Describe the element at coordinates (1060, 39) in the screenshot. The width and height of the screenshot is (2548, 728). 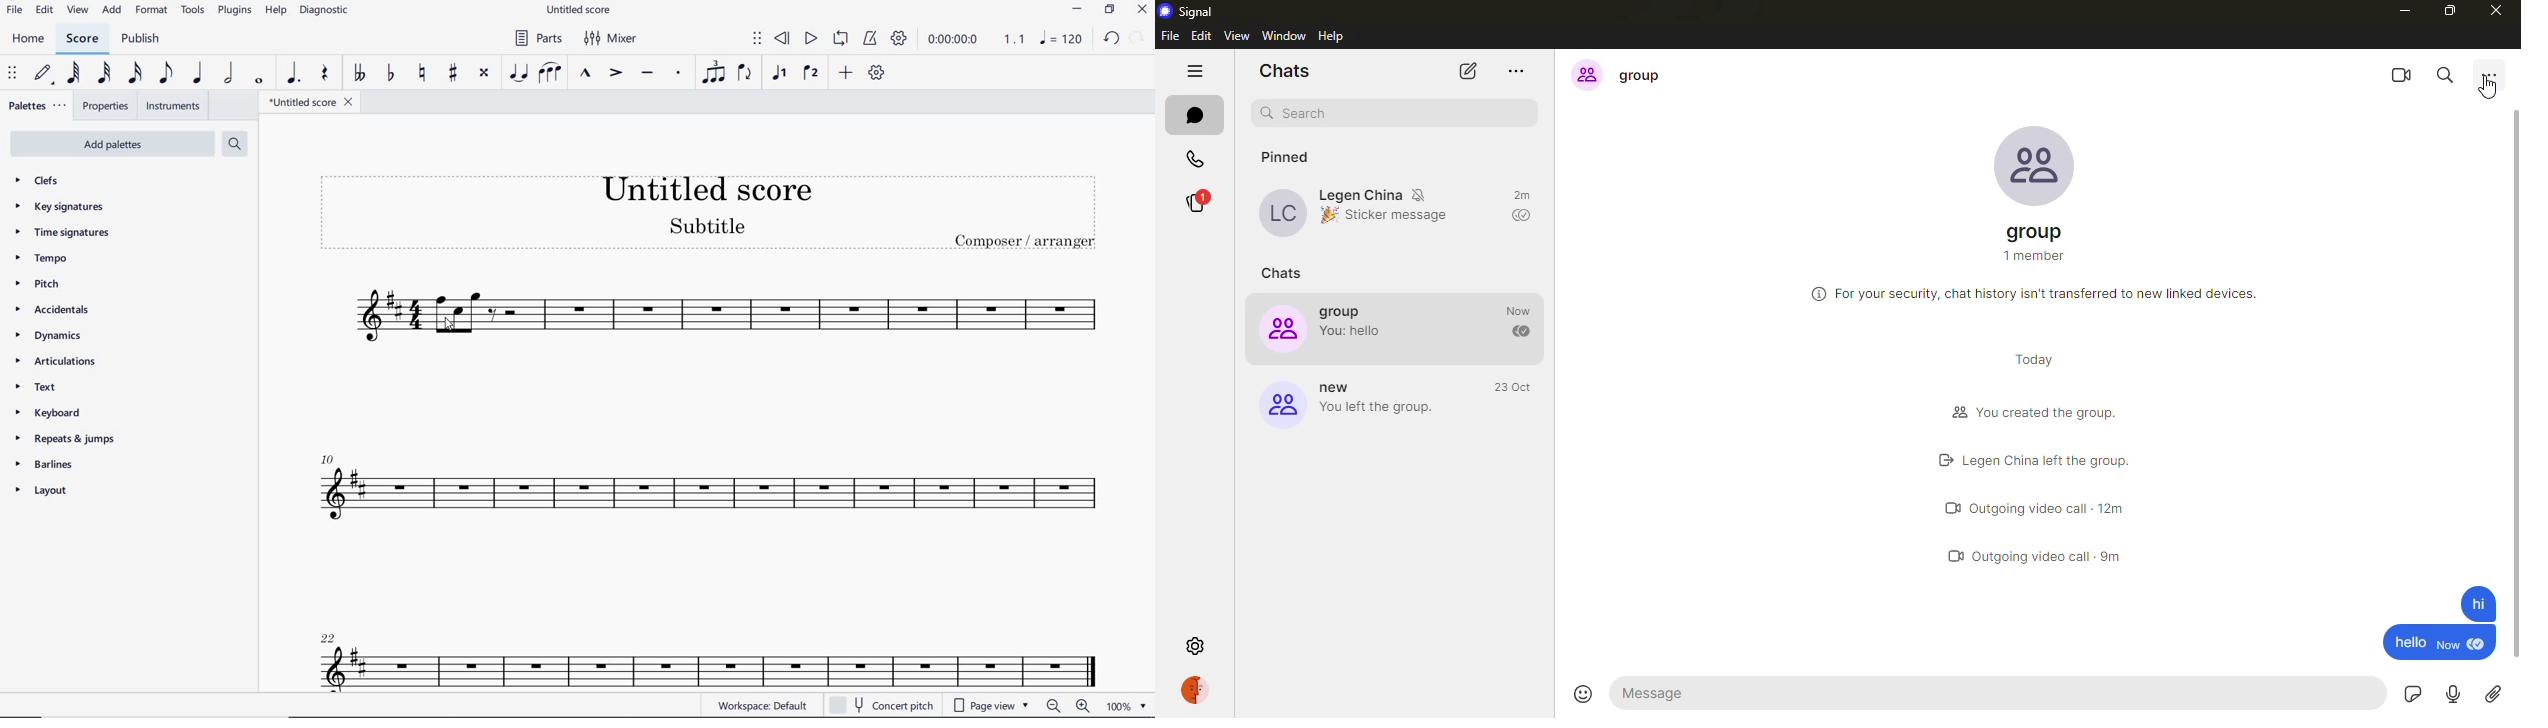
I see `NOTE` at that location.